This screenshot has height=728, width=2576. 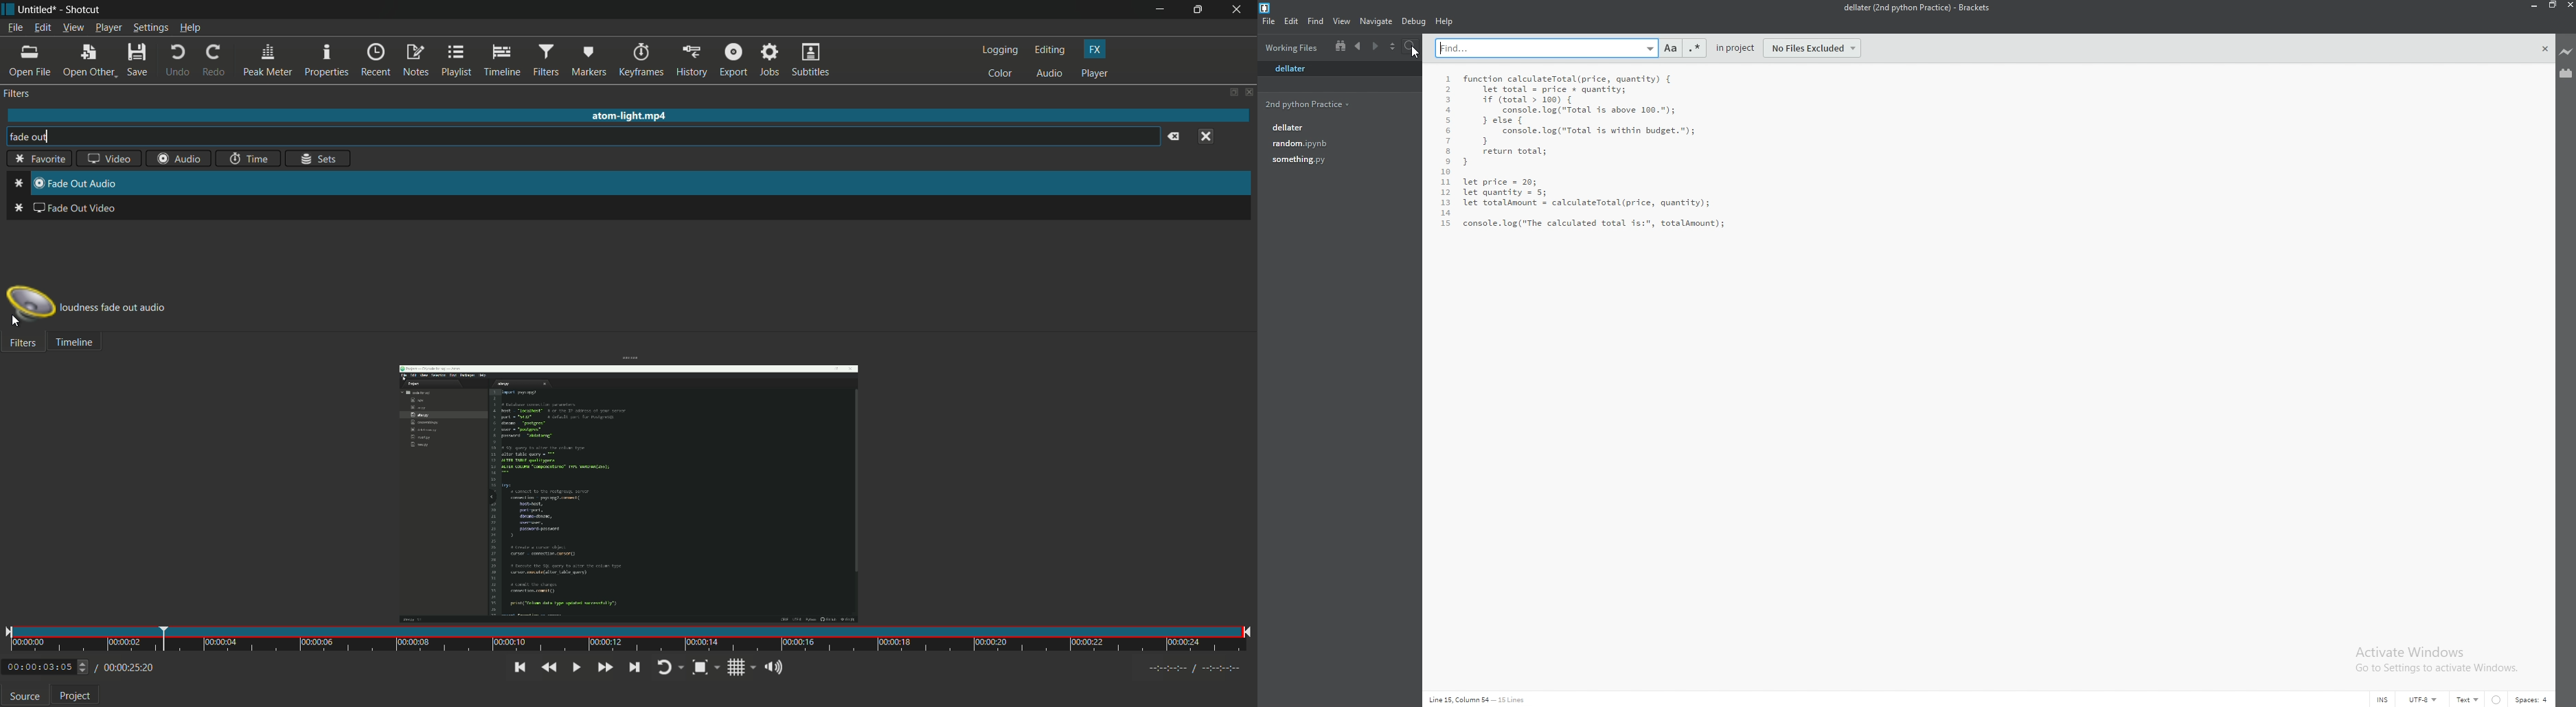 I want to click on change layout, so click(x=1231, y=93).